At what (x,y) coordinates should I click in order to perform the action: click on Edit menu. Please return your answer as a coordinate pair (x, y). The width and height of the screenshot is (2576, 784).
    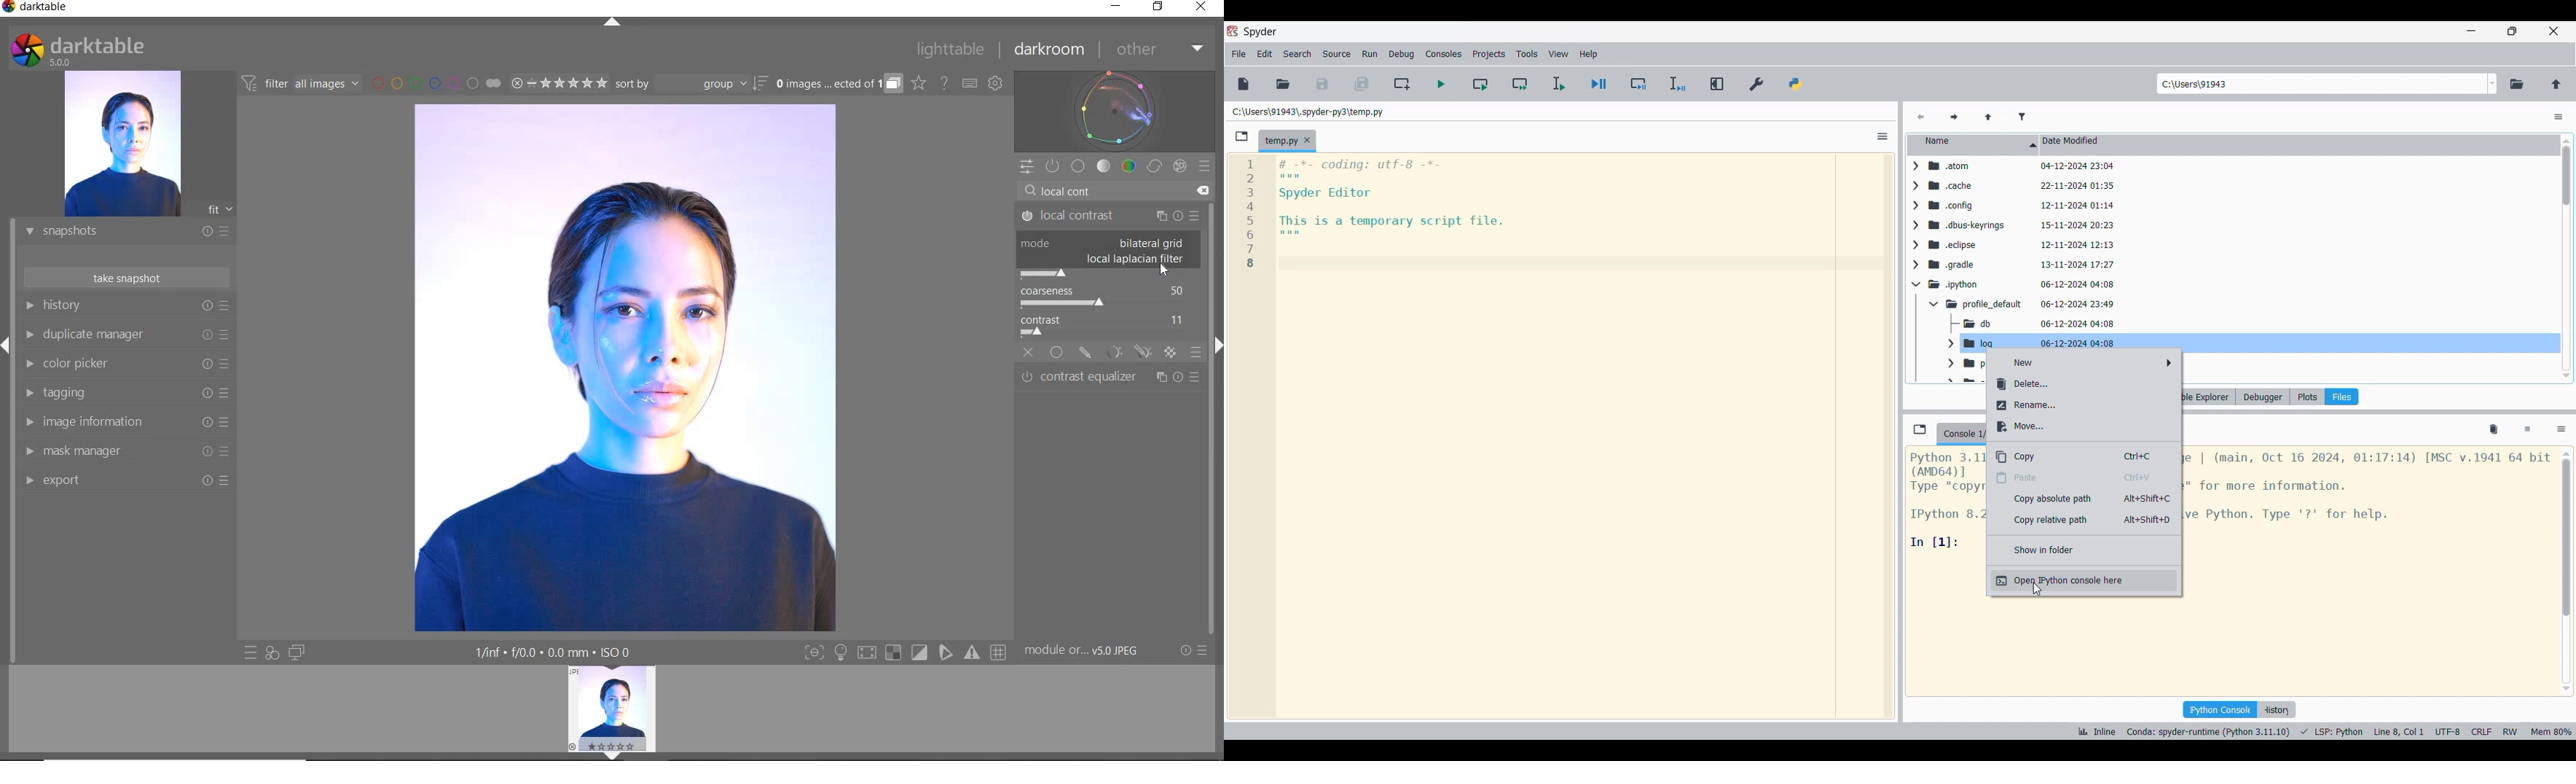
    Looking at the image, I should click on (1265, 54).